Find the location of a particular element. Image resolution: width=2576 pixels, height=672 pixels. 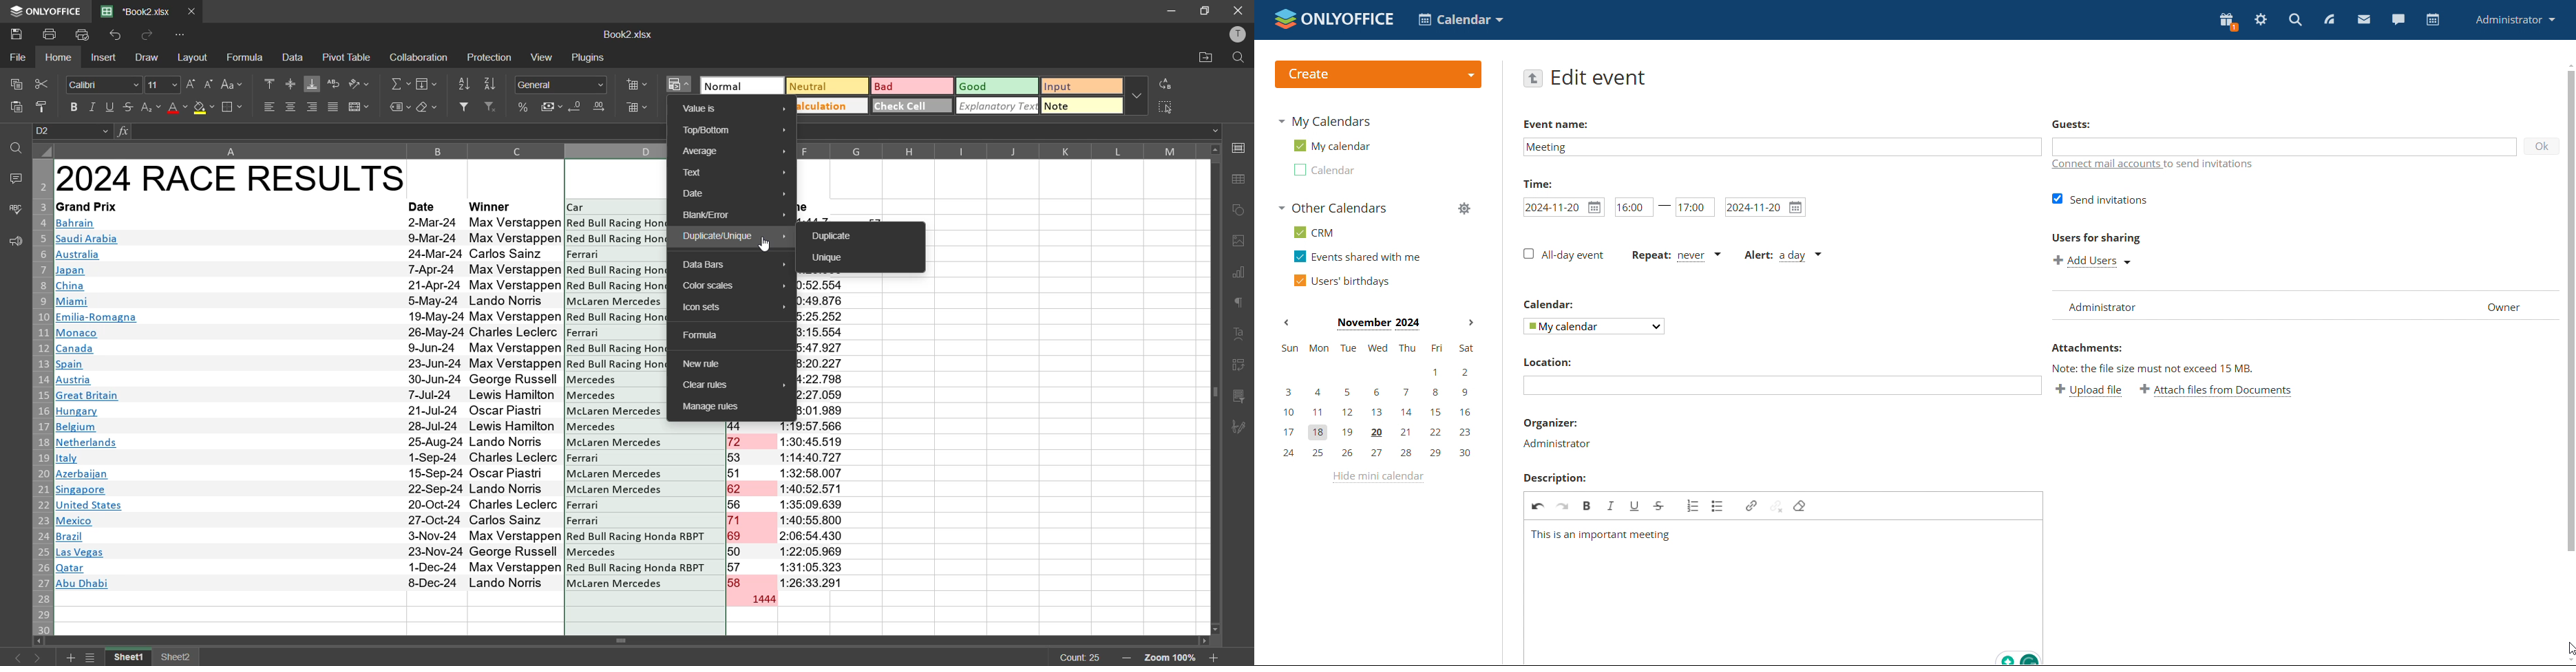

spellcheck is located at coordinates (14, 211).